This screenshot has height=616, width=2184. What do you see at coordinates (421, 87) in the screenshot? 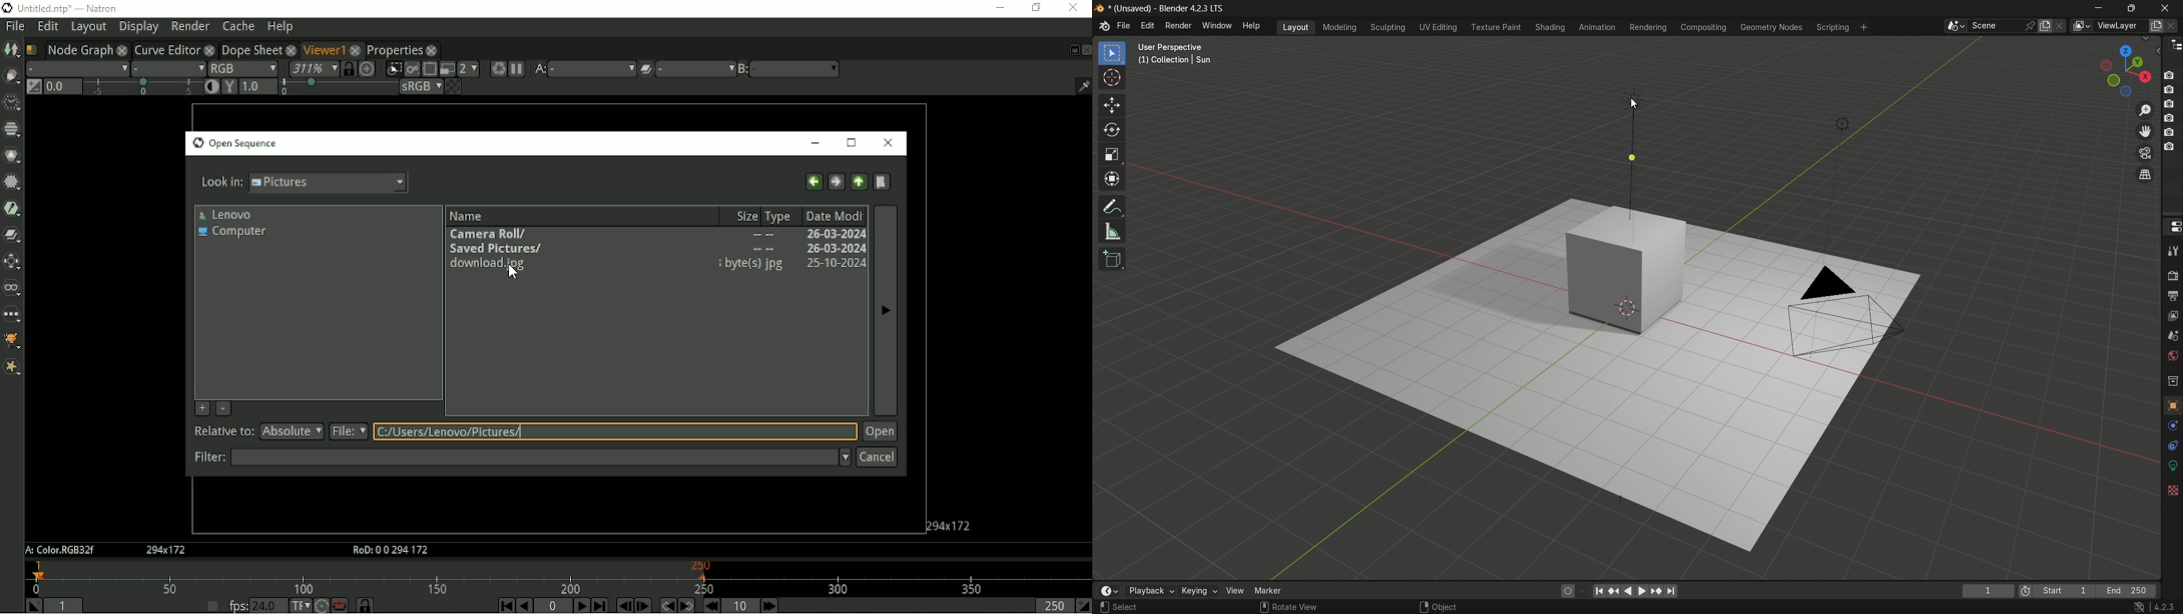
I see `sRGB` at bounding box center [421, 87].